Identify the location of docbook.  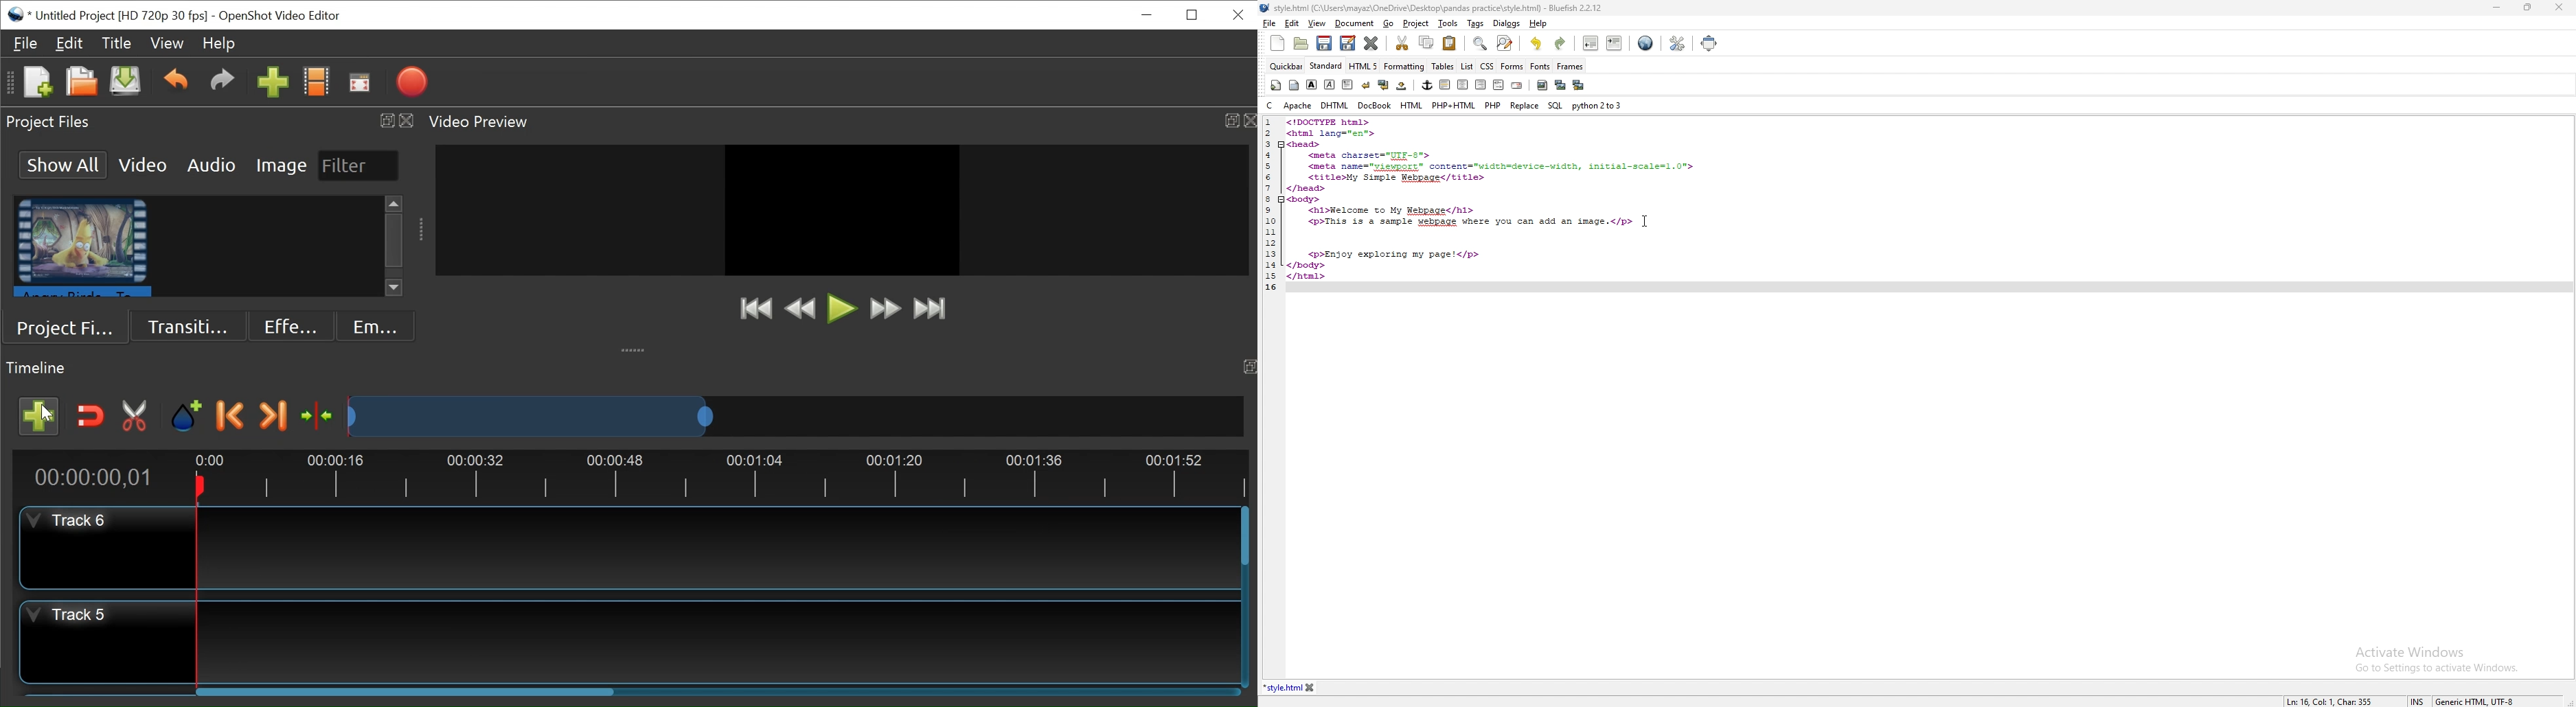
(1376, 106).